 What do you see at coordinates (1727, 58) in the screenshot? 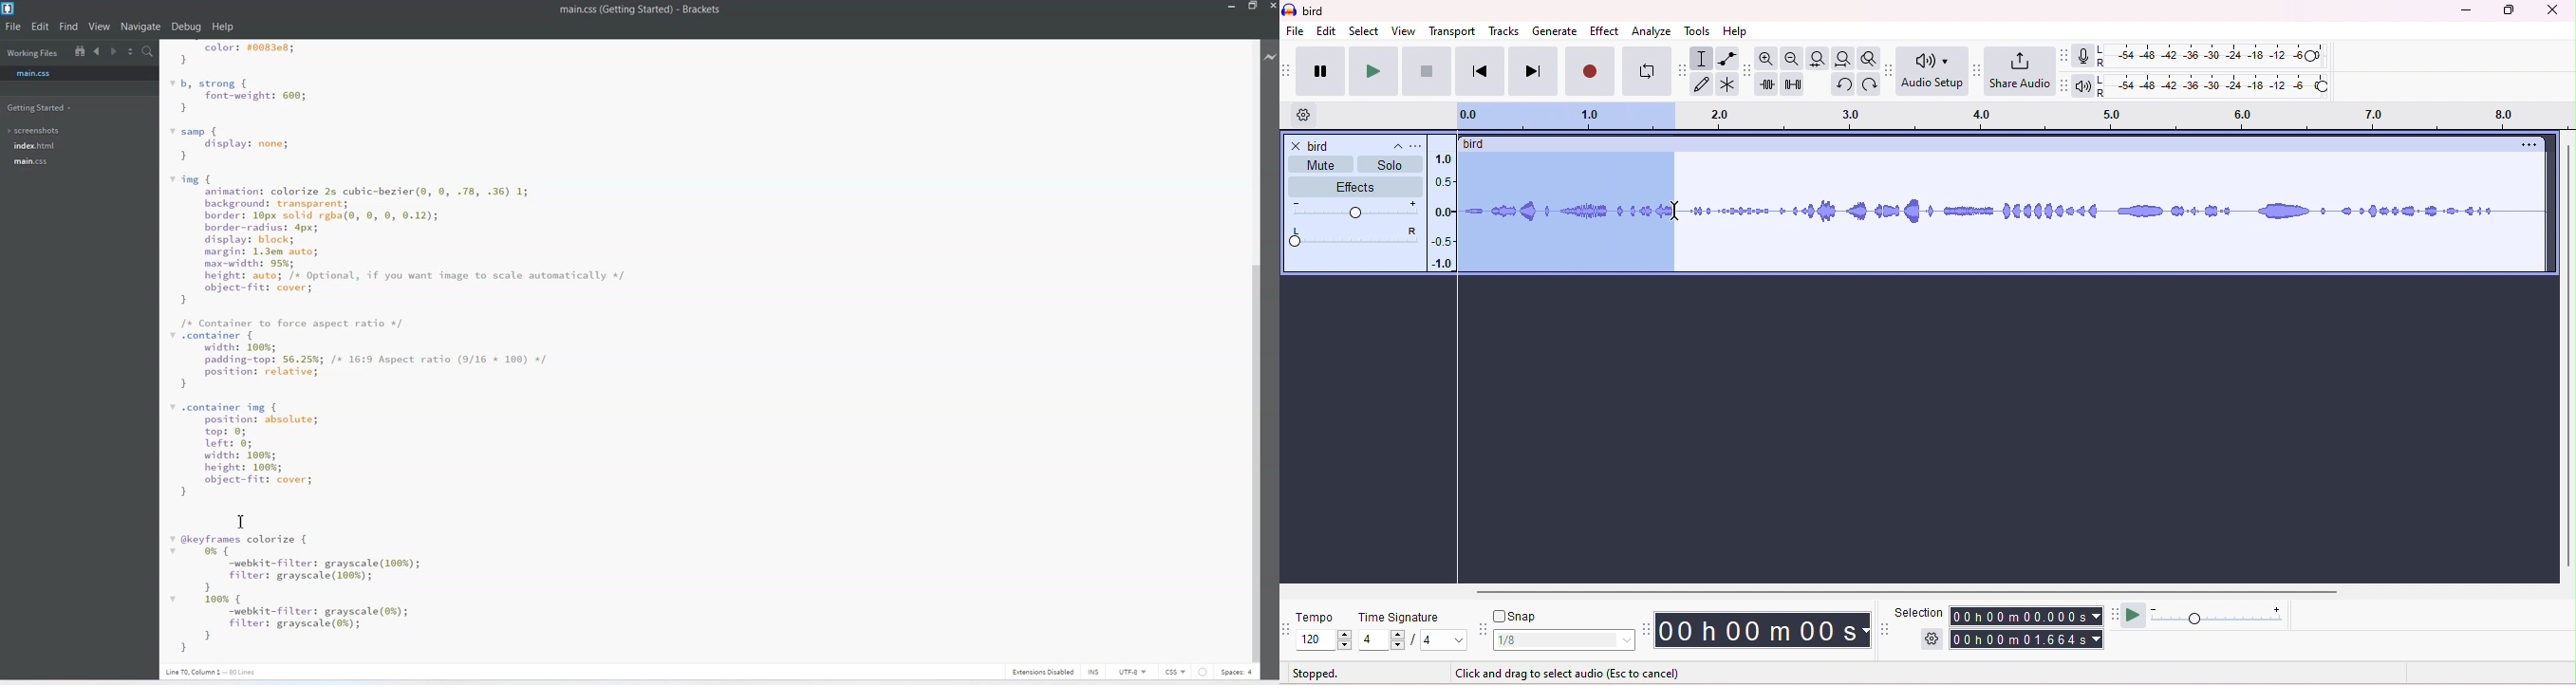
I see `envelop` at bounding box center [1727, 58].